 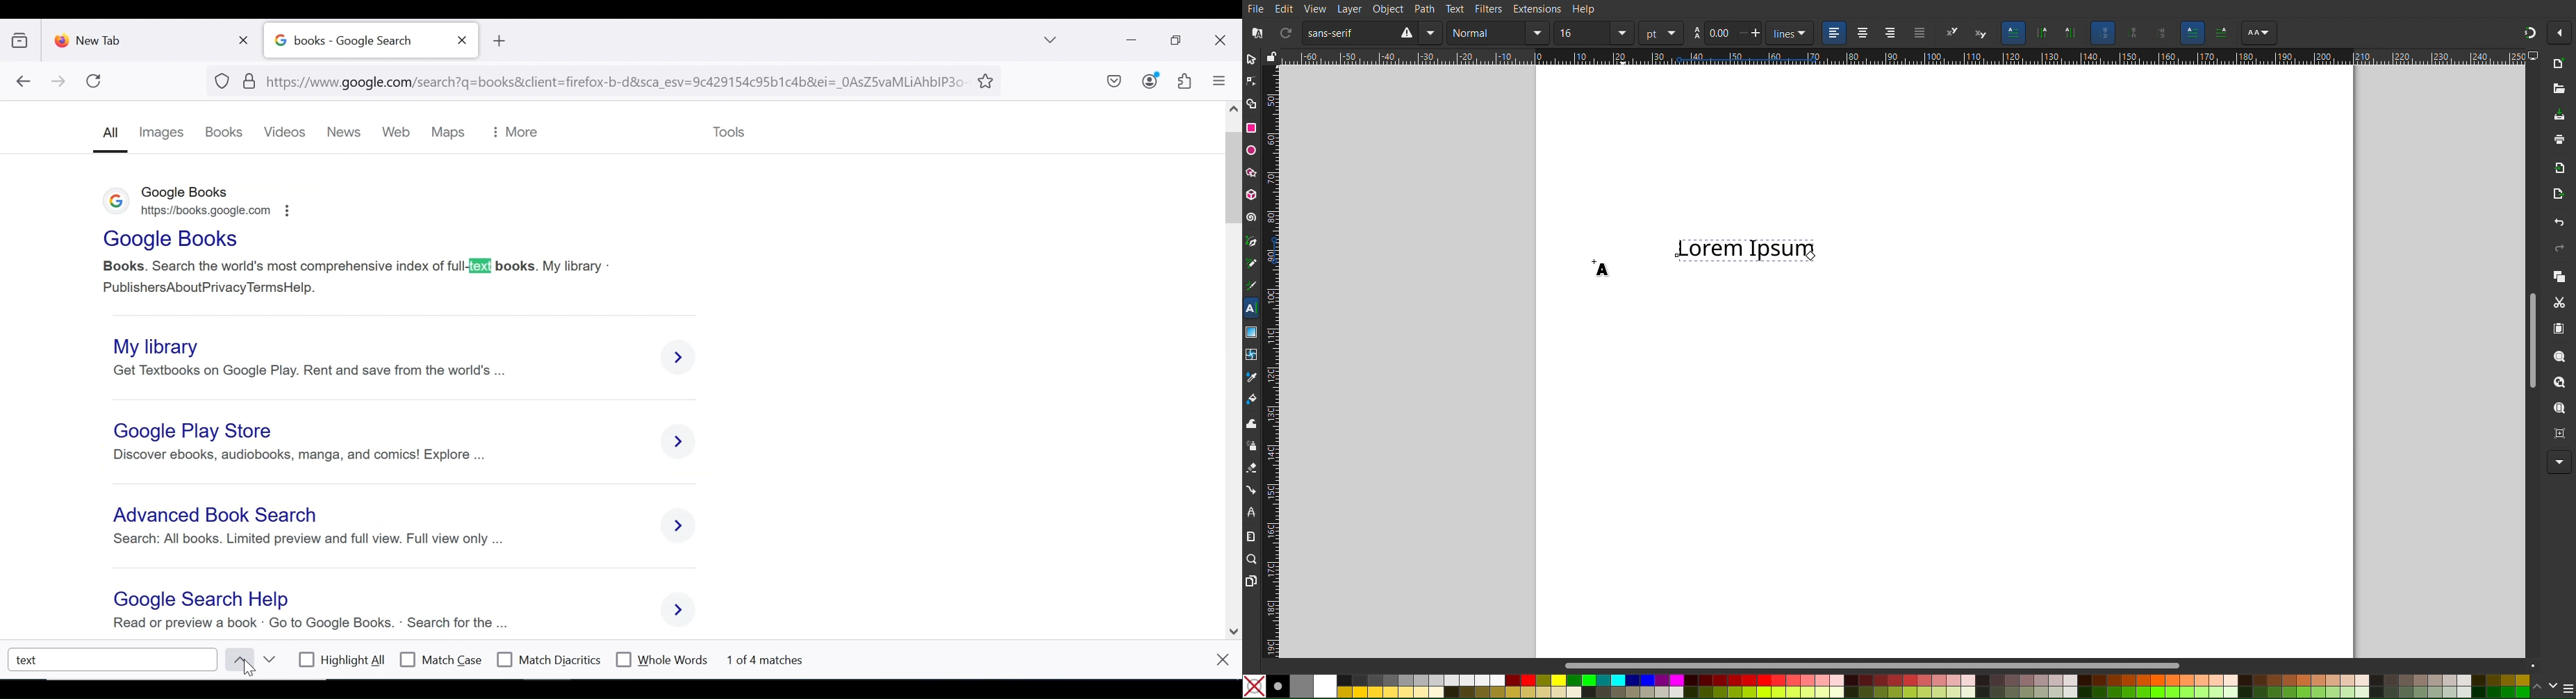 I want to click on Undo, so click(x=2559, y=223).